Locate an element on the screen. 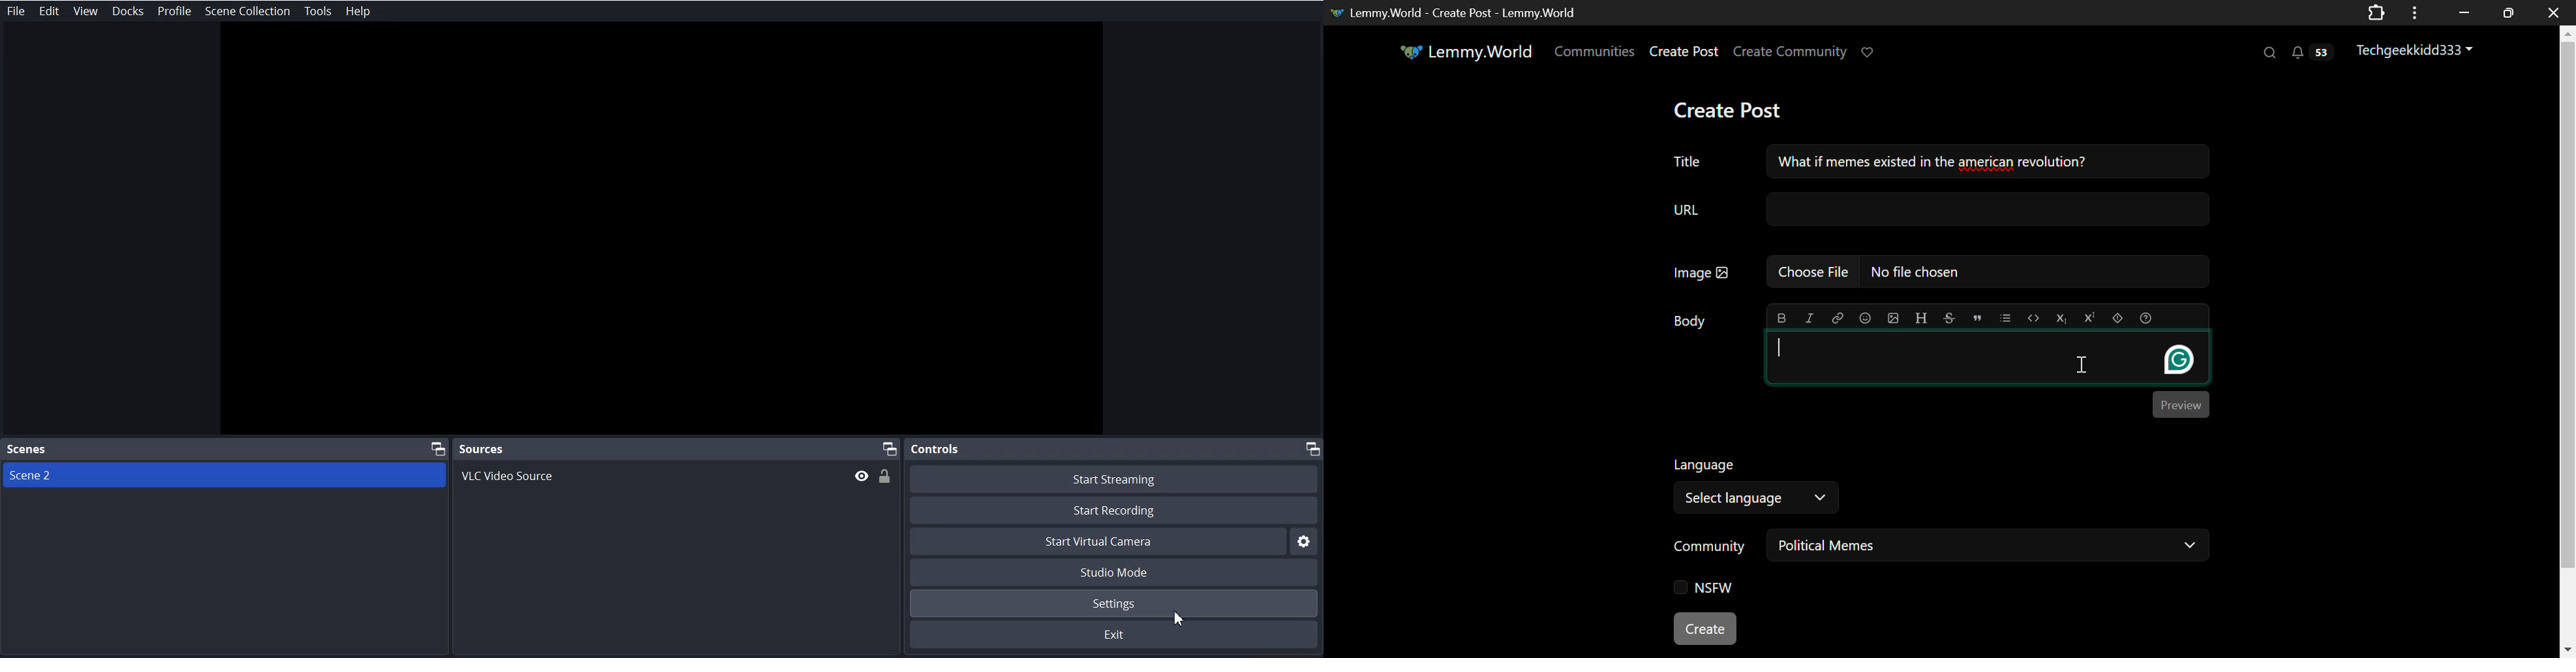  Post Body Textbox Selected to Type In is located at coordinates (1988, 358).